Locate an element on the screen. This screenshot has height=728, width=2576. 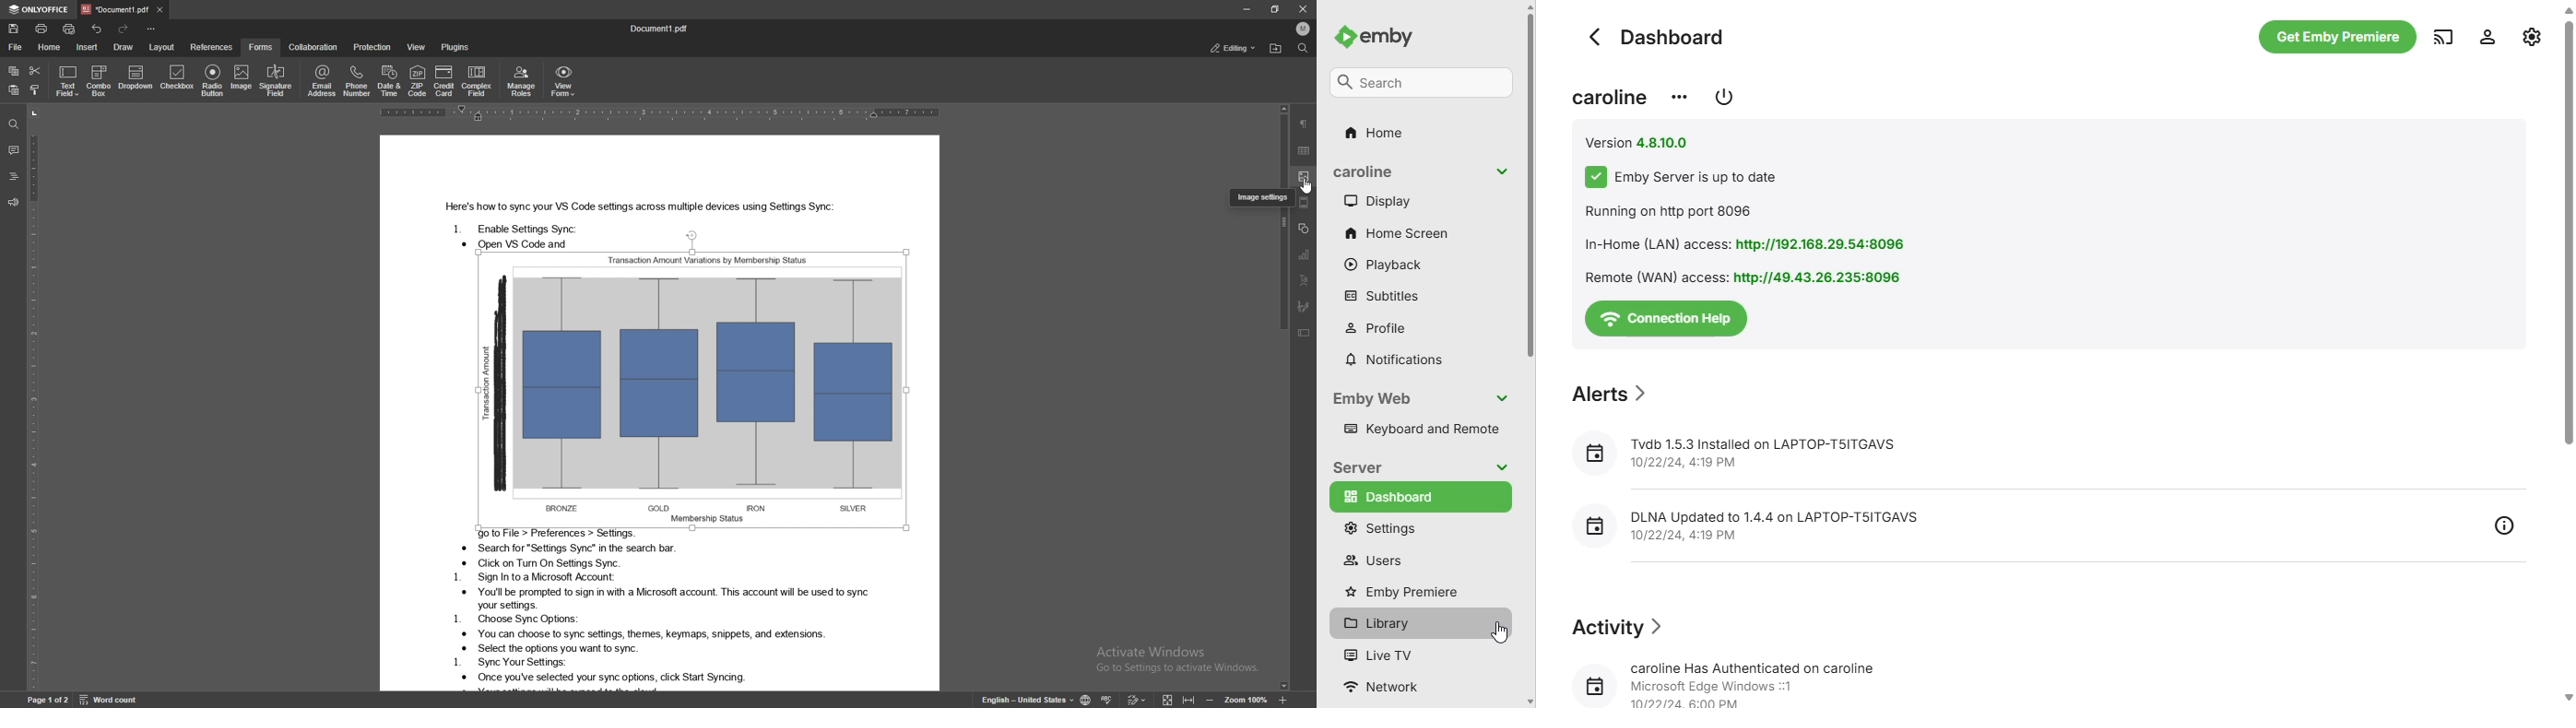
locate file is located at coordinates (1276, 49).